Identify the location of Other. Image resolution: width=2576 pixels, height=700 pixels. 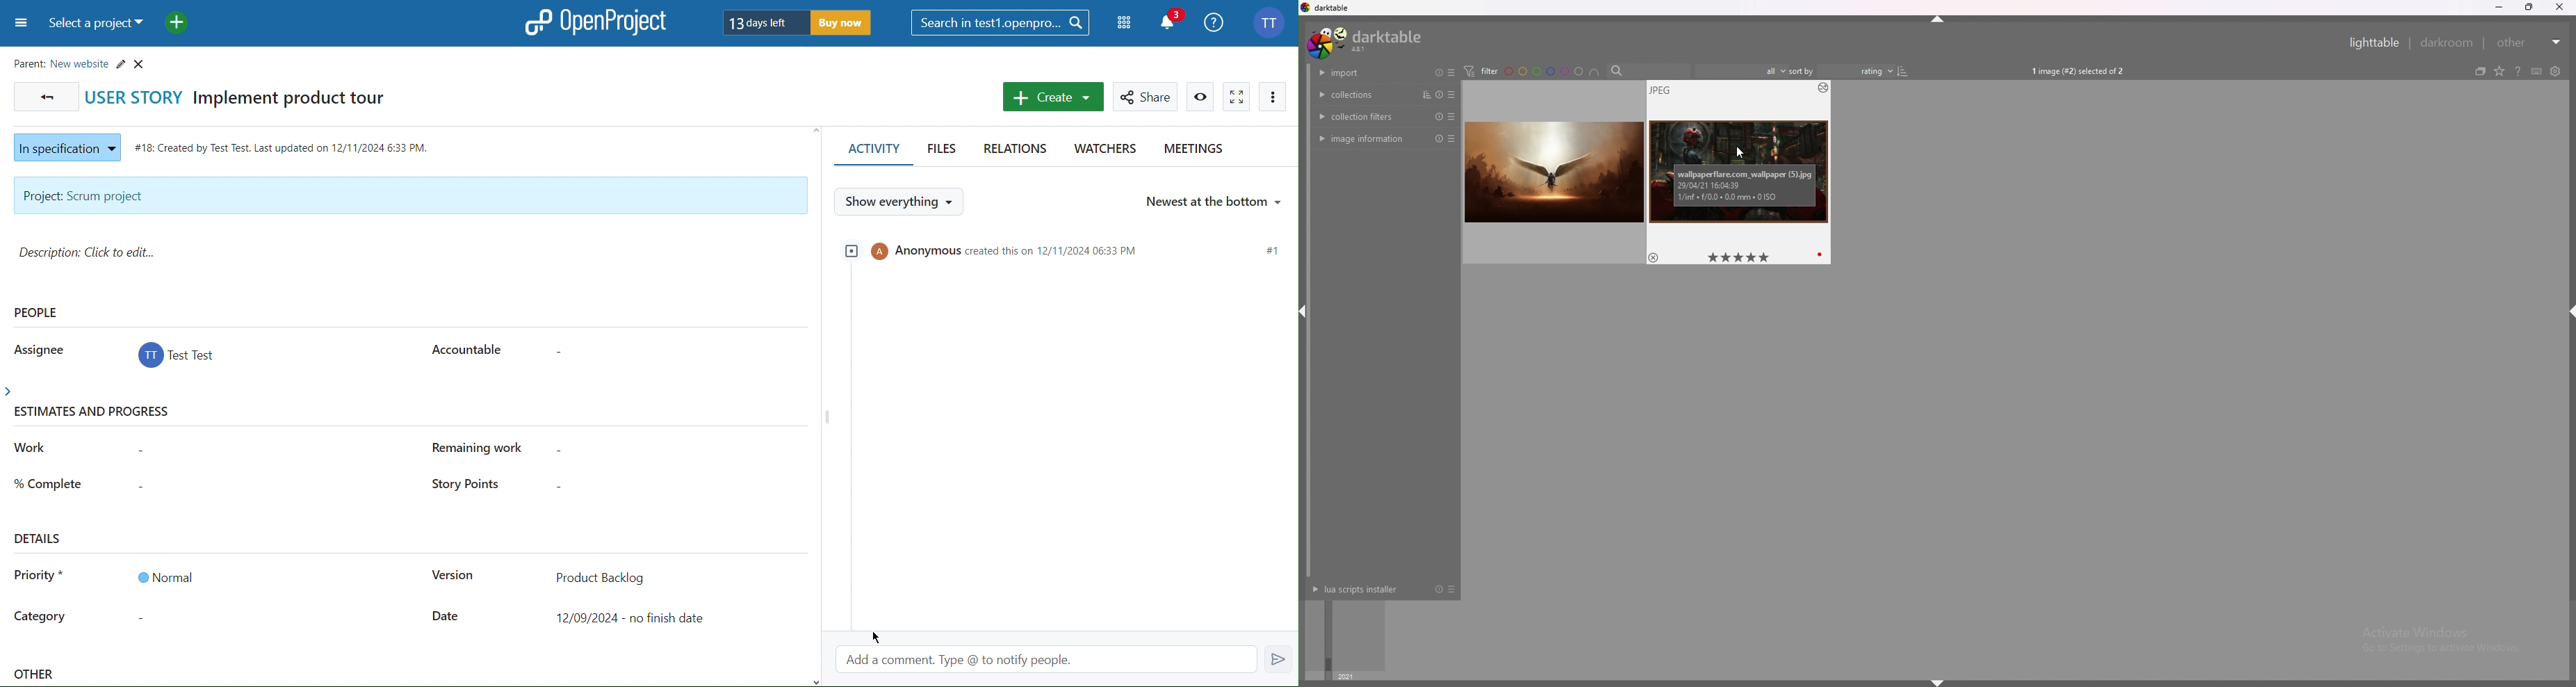
(36, 676).